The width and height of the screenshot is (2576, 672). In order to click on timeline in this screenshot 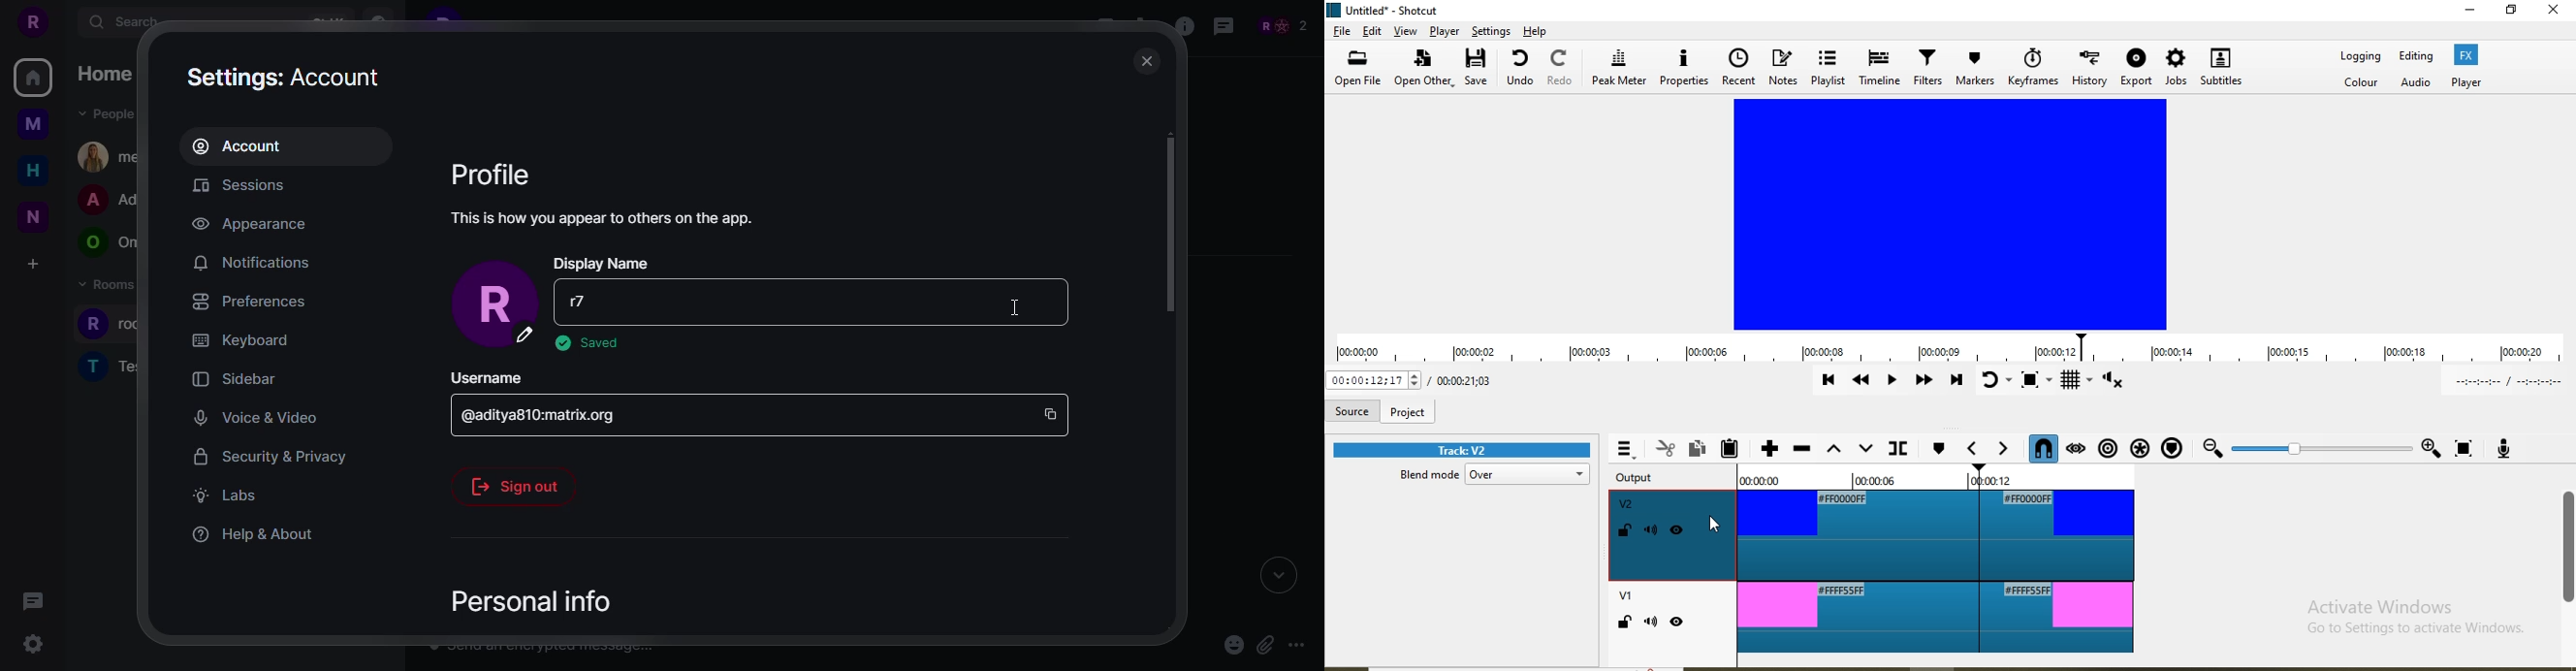, I will do `click(1948, 346)`.